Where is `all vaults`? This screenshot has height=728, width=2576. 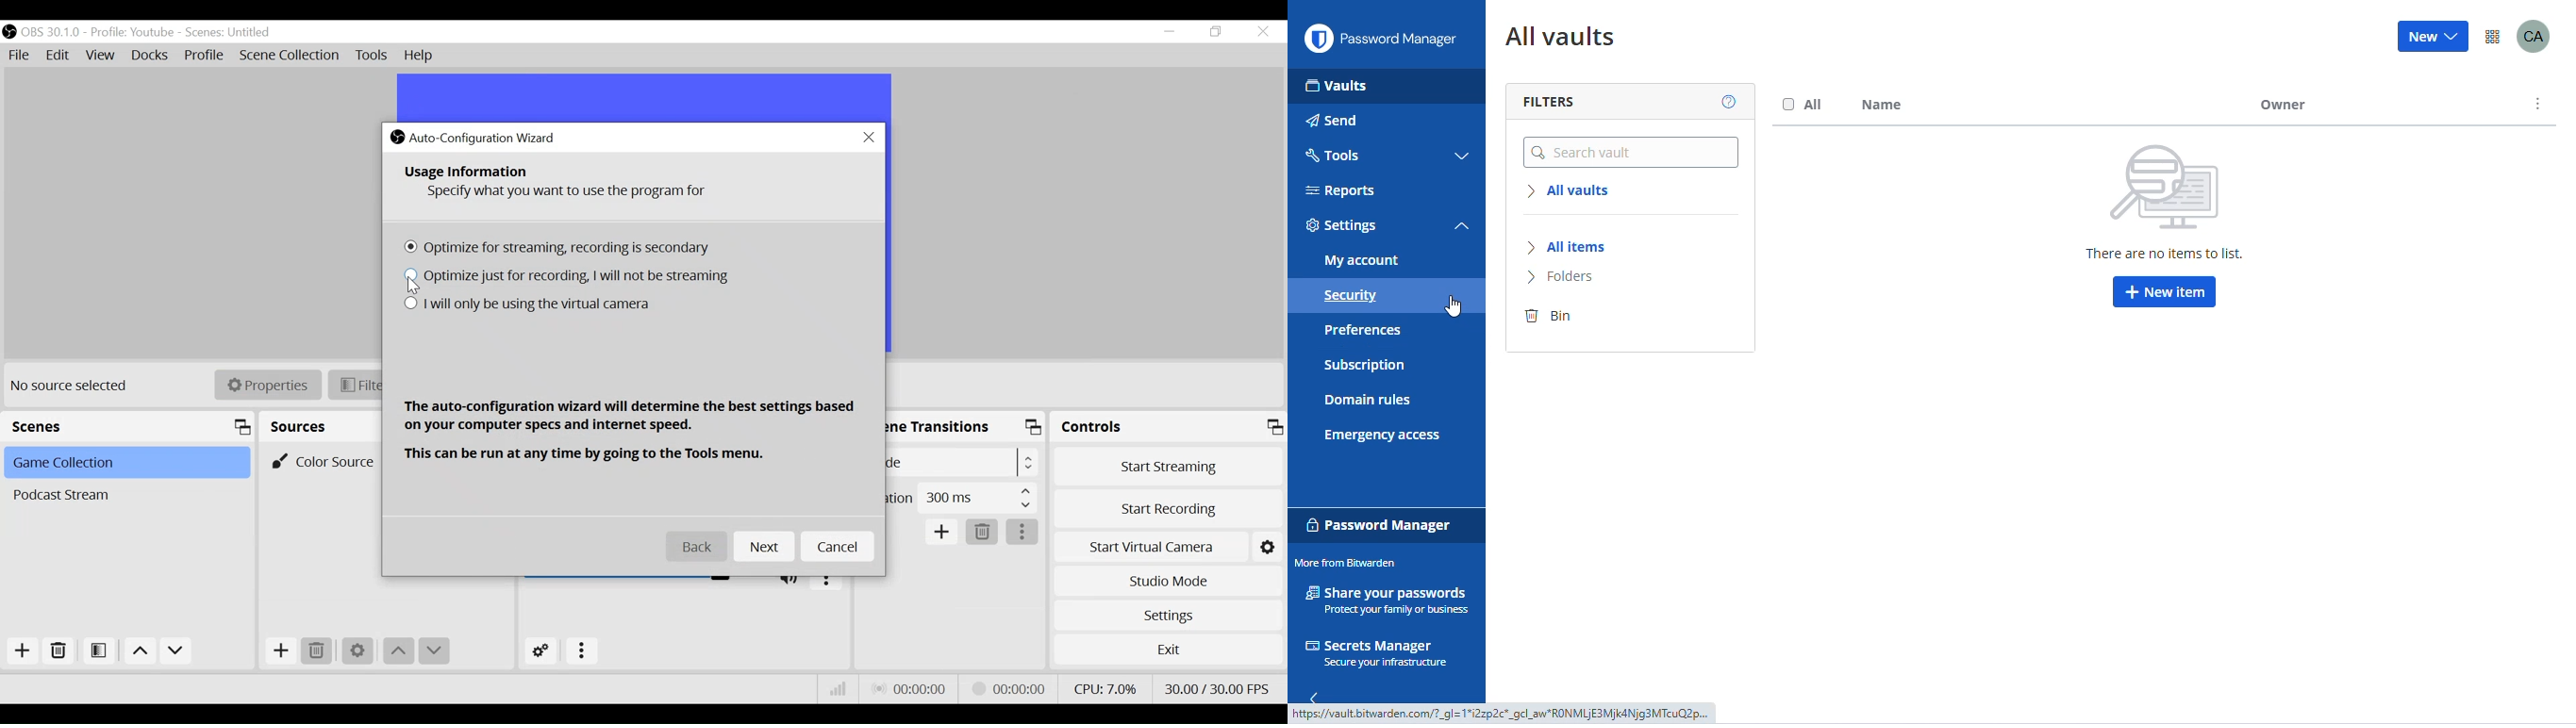
all vaults is located at coordinates (1560, 39).